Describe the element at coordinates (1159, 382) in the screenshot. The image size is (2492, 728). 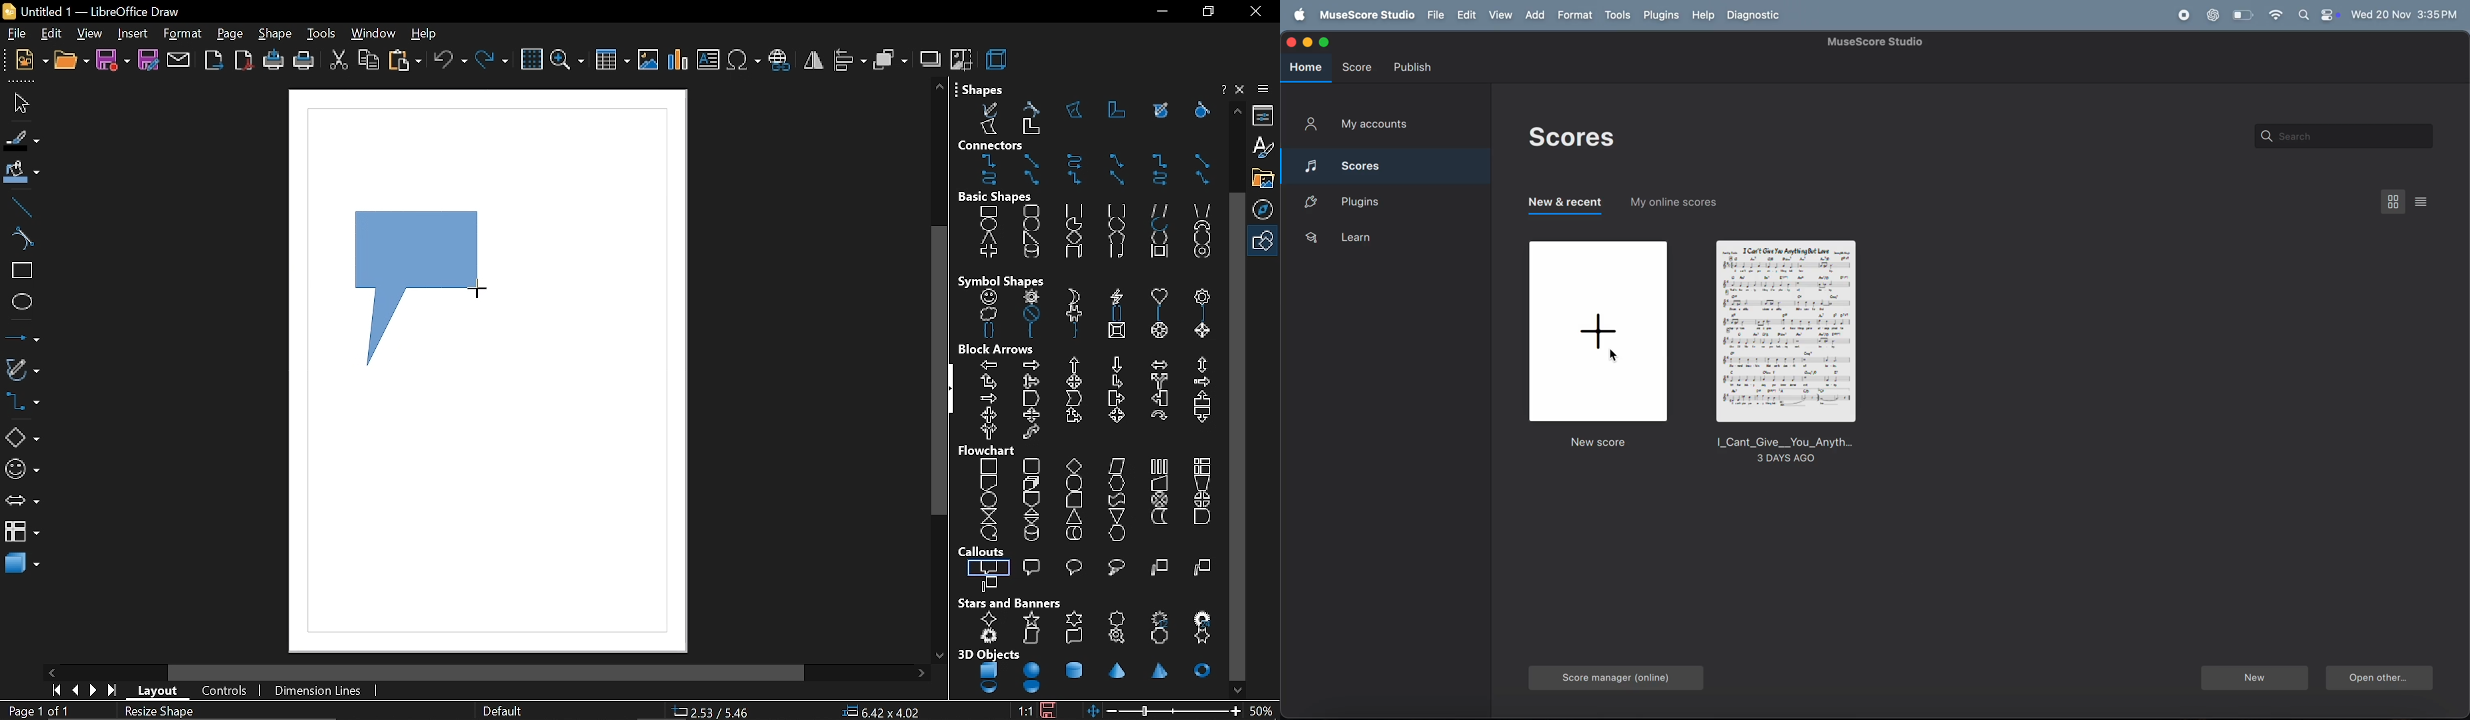
I see `split arrow` at that location.